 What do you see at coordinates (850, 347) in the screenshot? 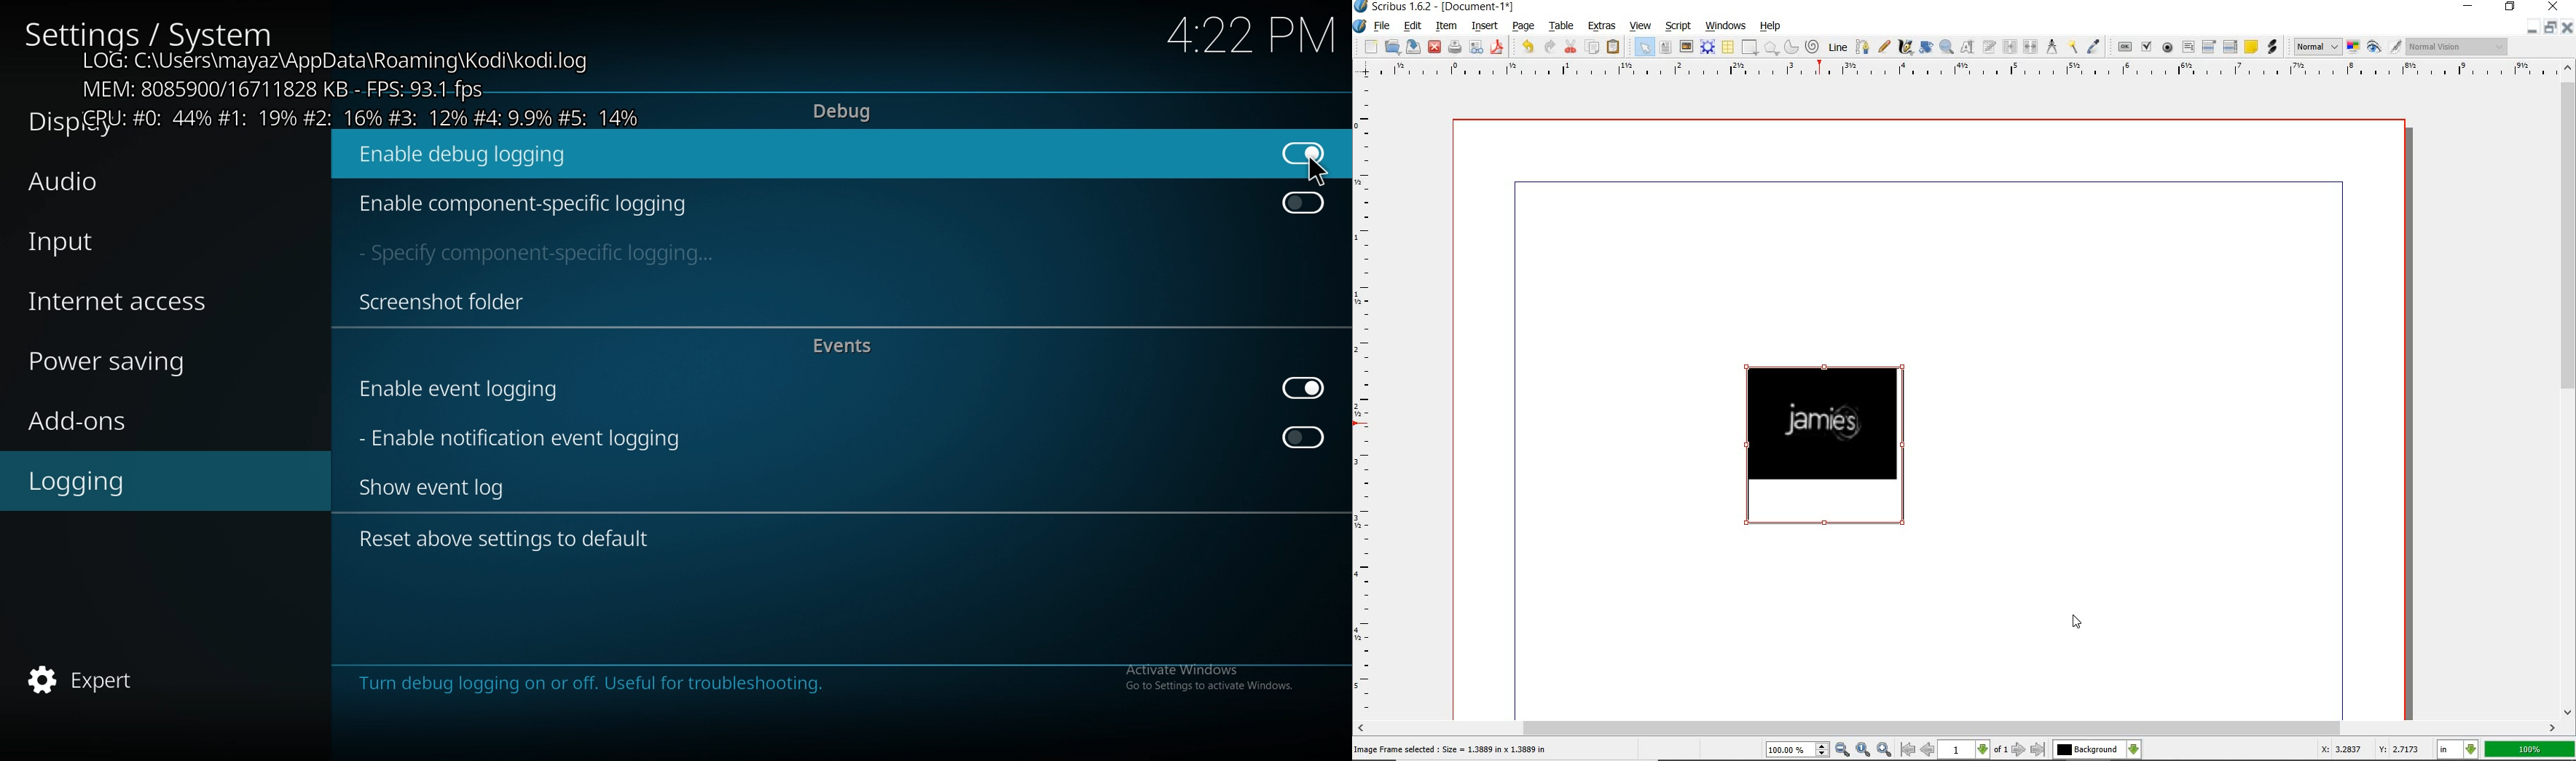
I see `events` at bounding box center [850, 347].